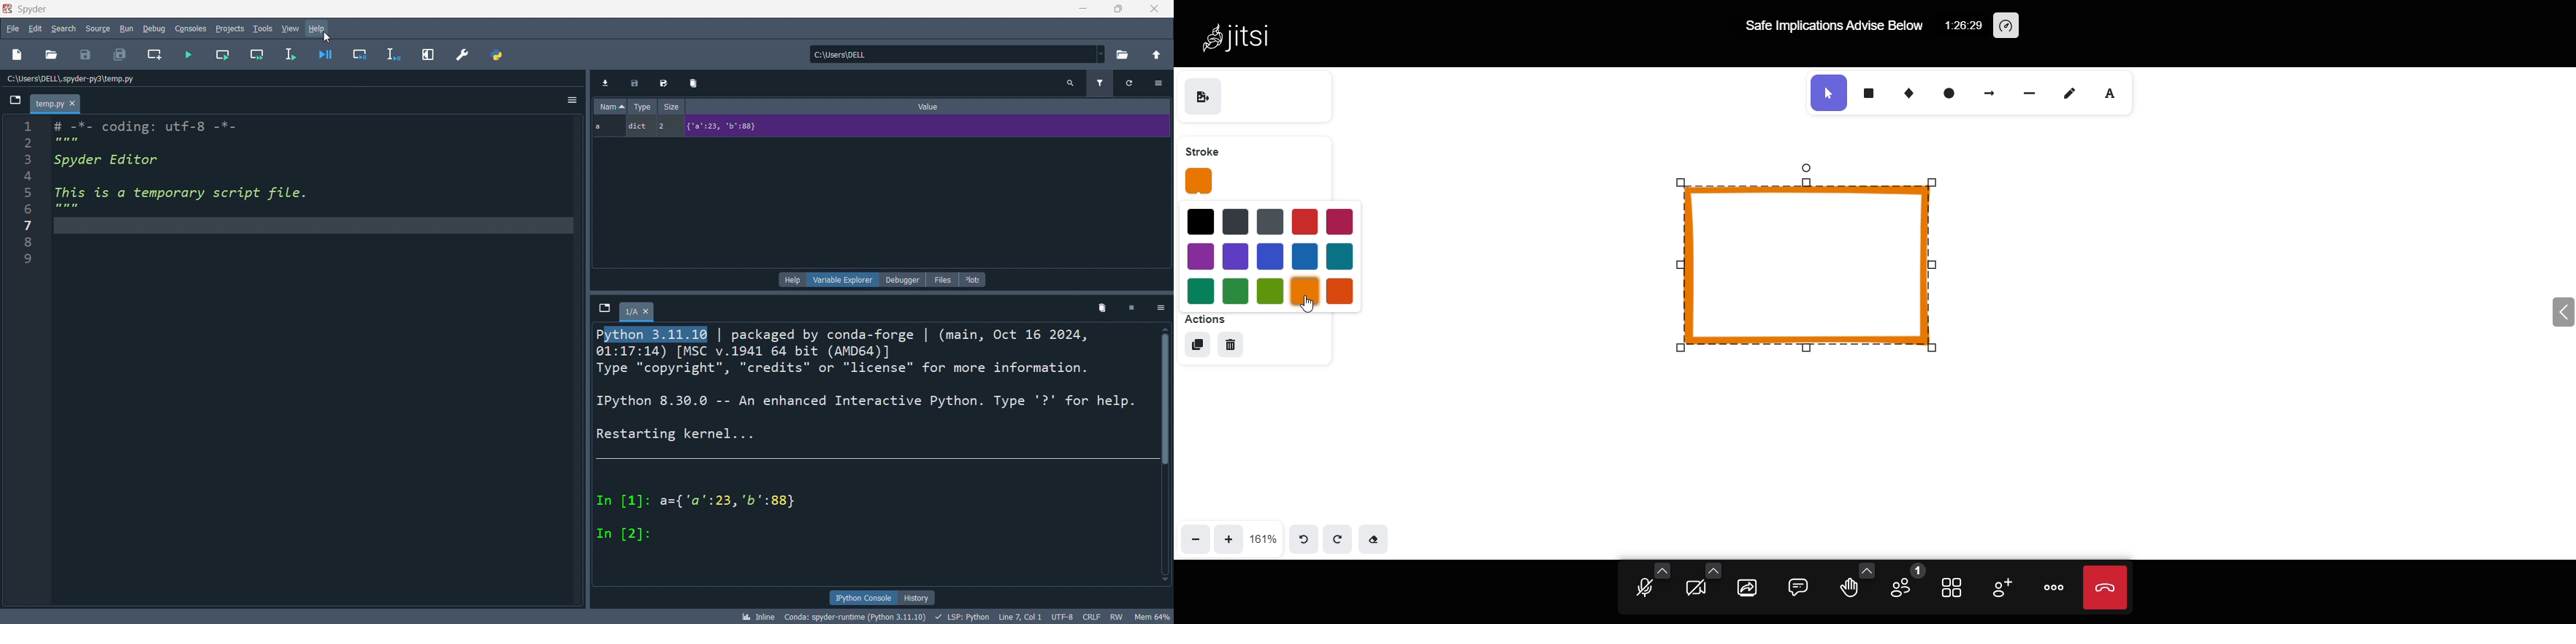 The height and width of the screenshot is (644, 2576). What do you see at coordinates (182, 168) in the screenshot?
I see `coding: utf-8 -*-Spyder Editors This is a temporary script file.` at bounding box center [182, 168].